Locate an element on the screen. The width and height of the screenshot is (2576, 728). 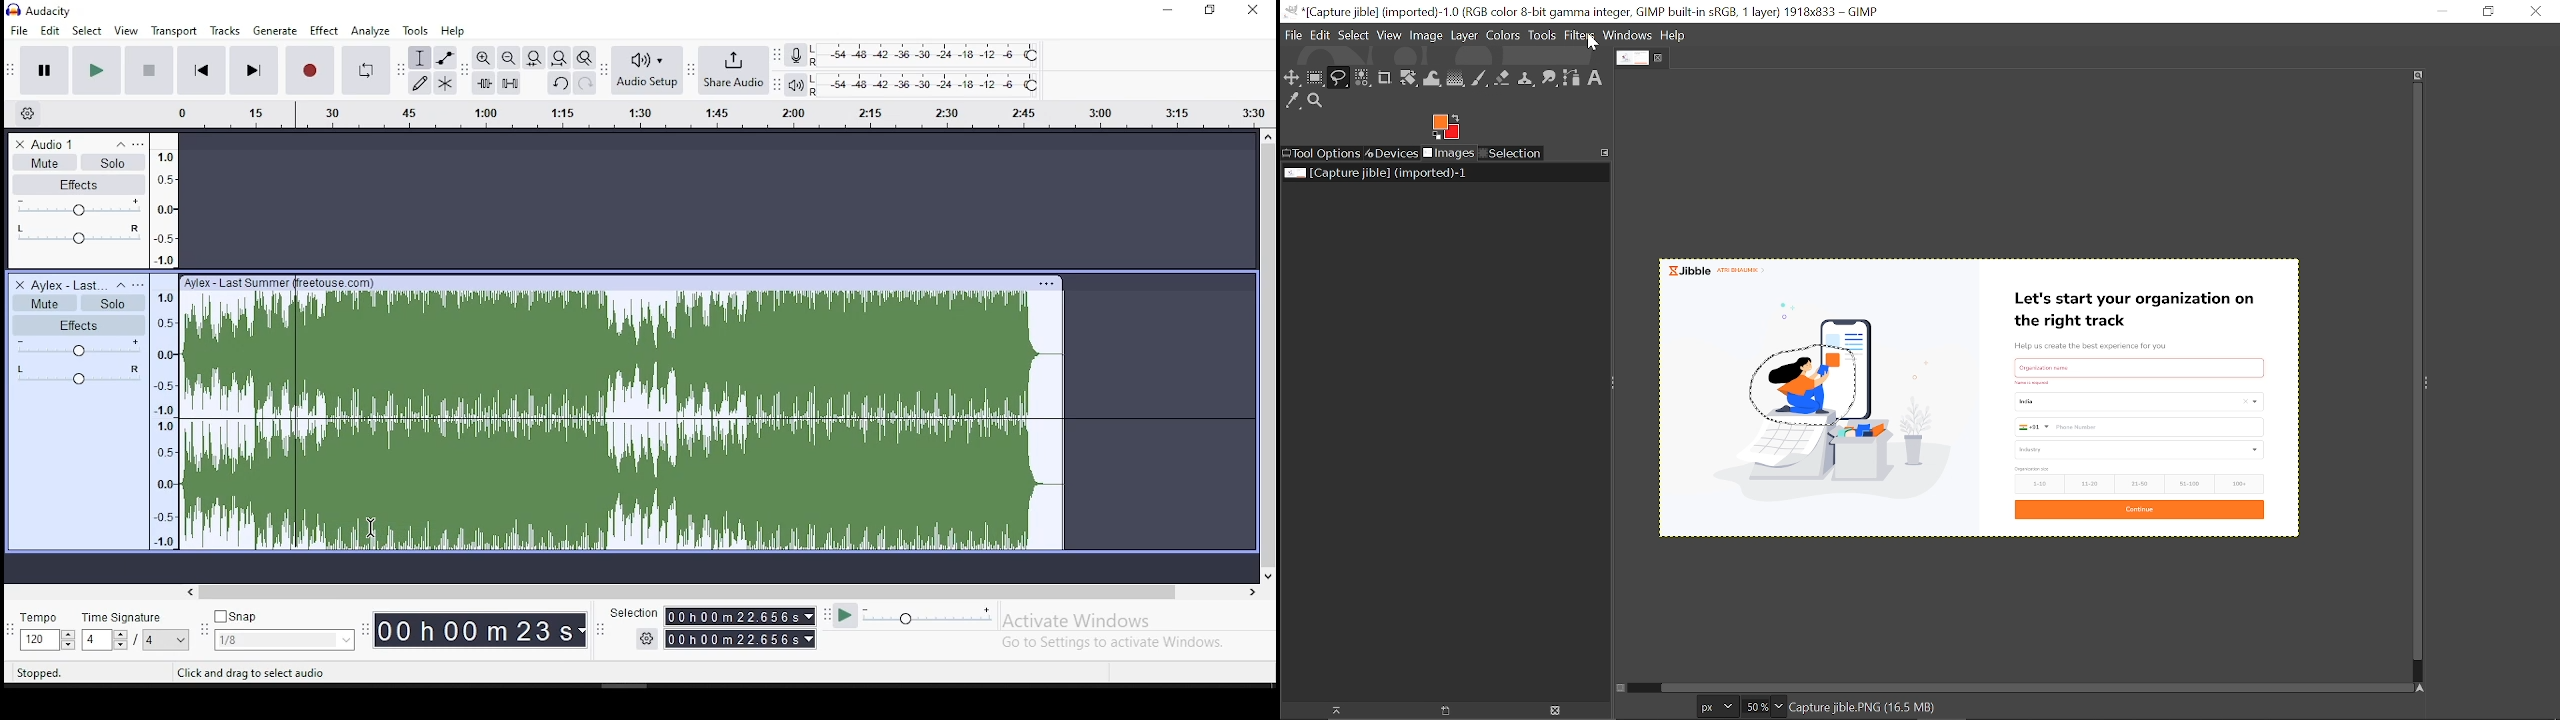
Wrap text tool is located at coordinates (1433, 79).